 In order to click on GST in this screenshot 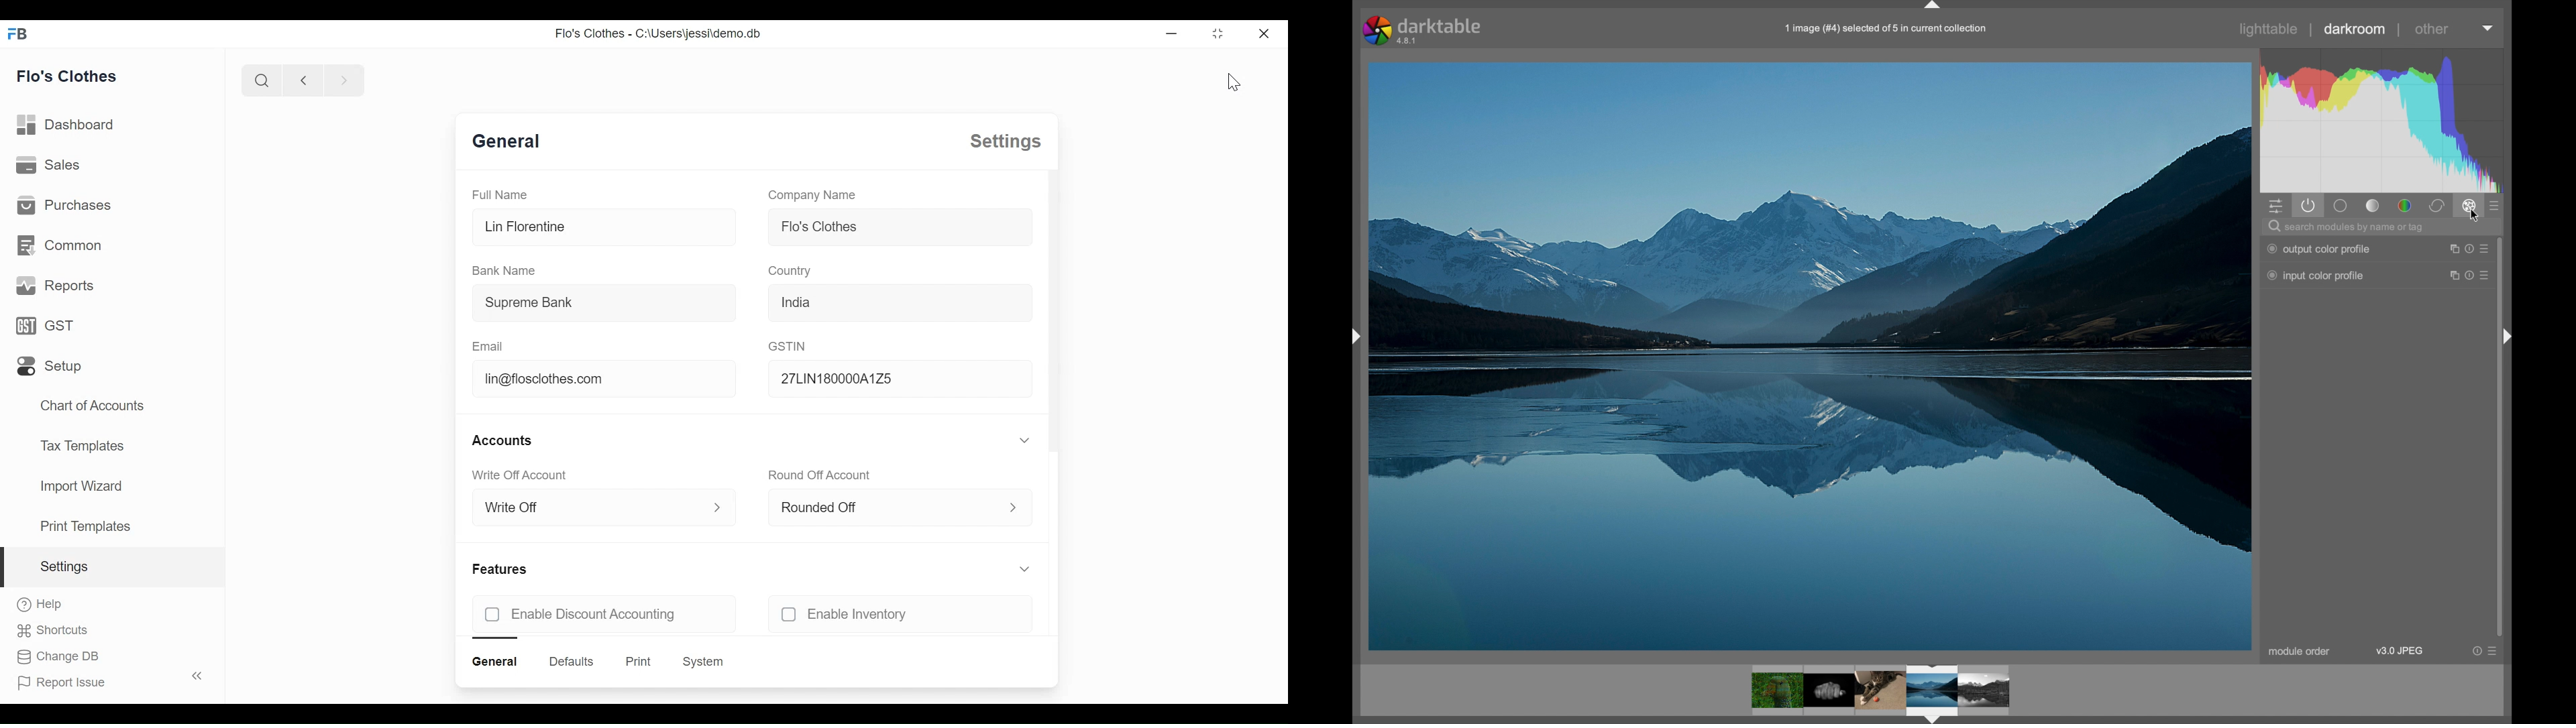, I will do `click(44, 325)`.